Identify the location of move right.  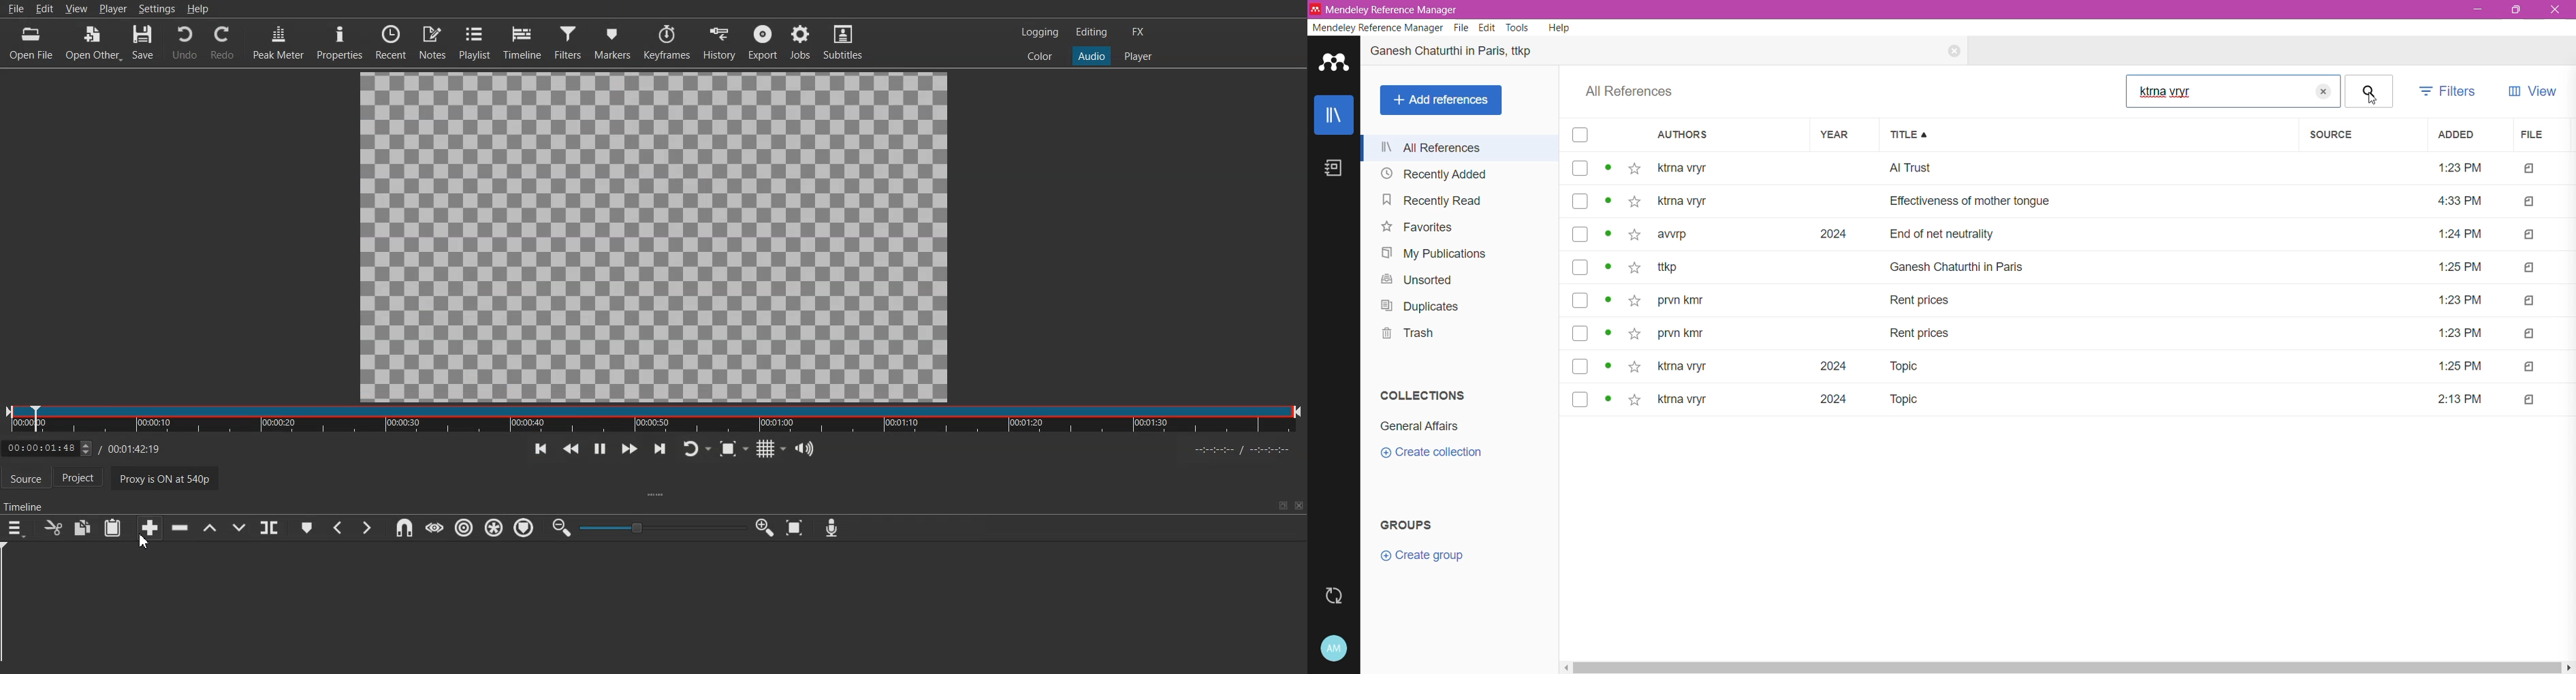
(2568, 667).